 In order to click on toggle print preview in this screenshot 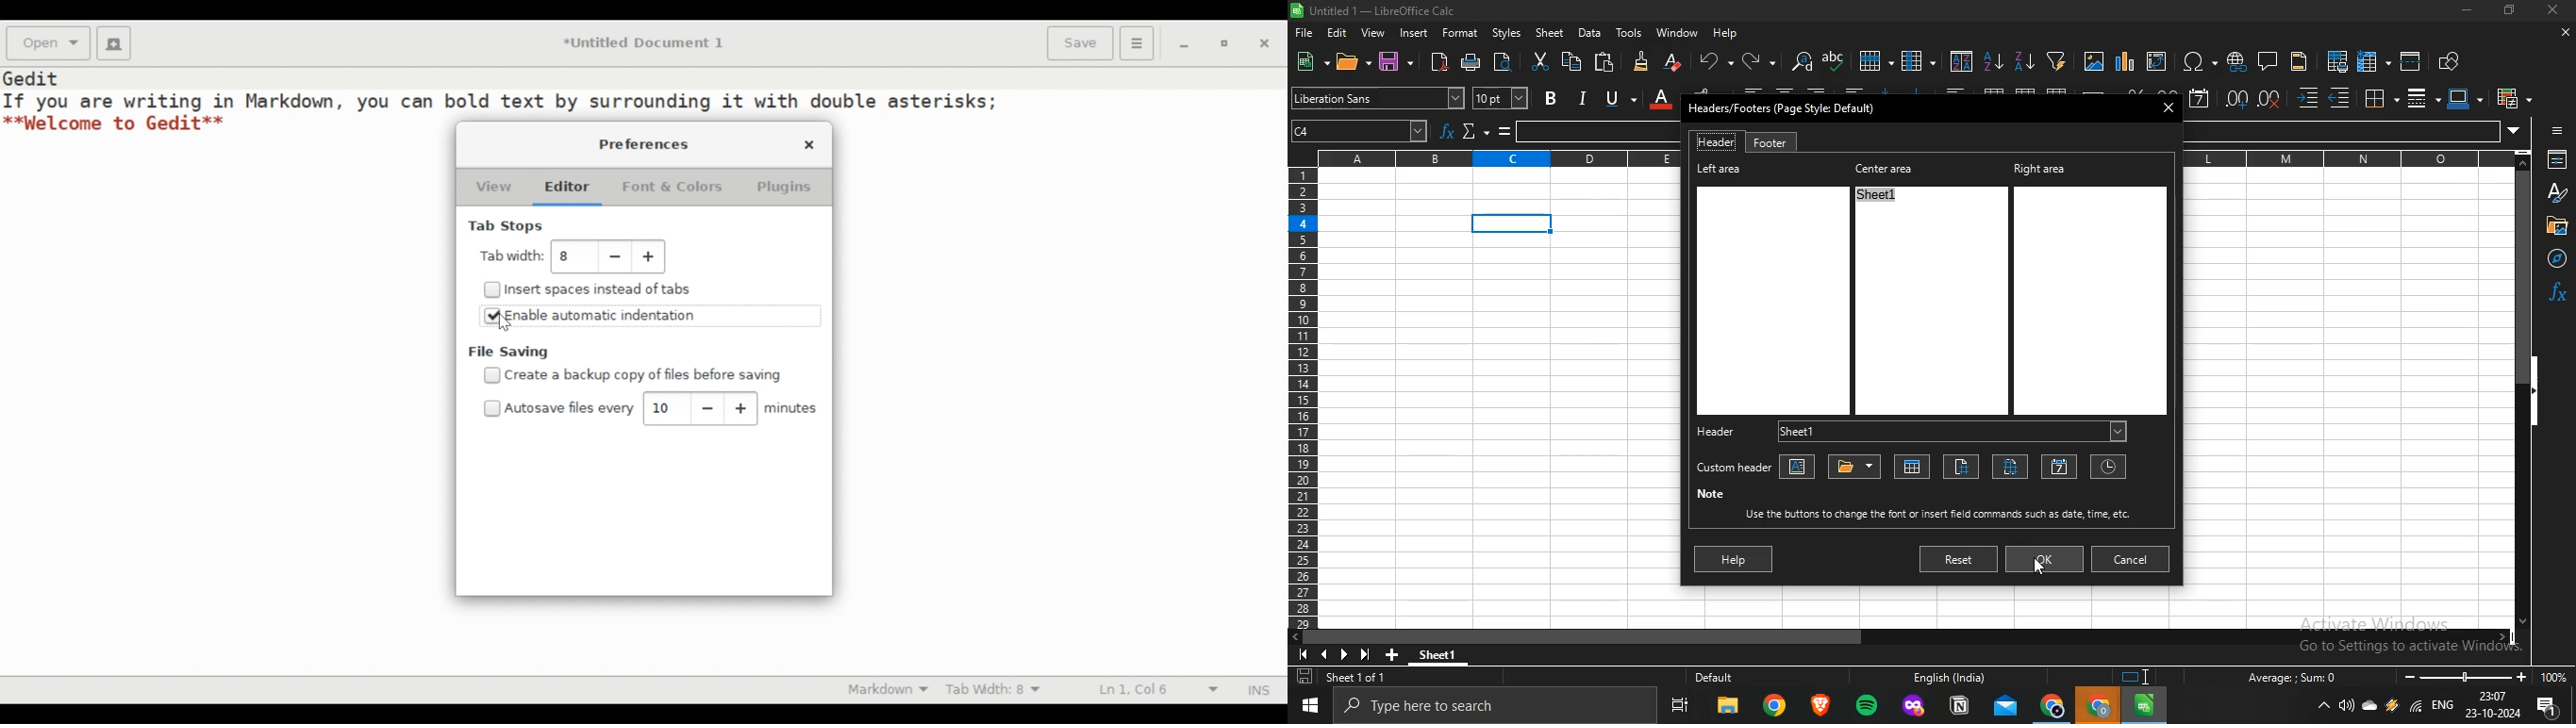, I will do `click(1506, 61)`.